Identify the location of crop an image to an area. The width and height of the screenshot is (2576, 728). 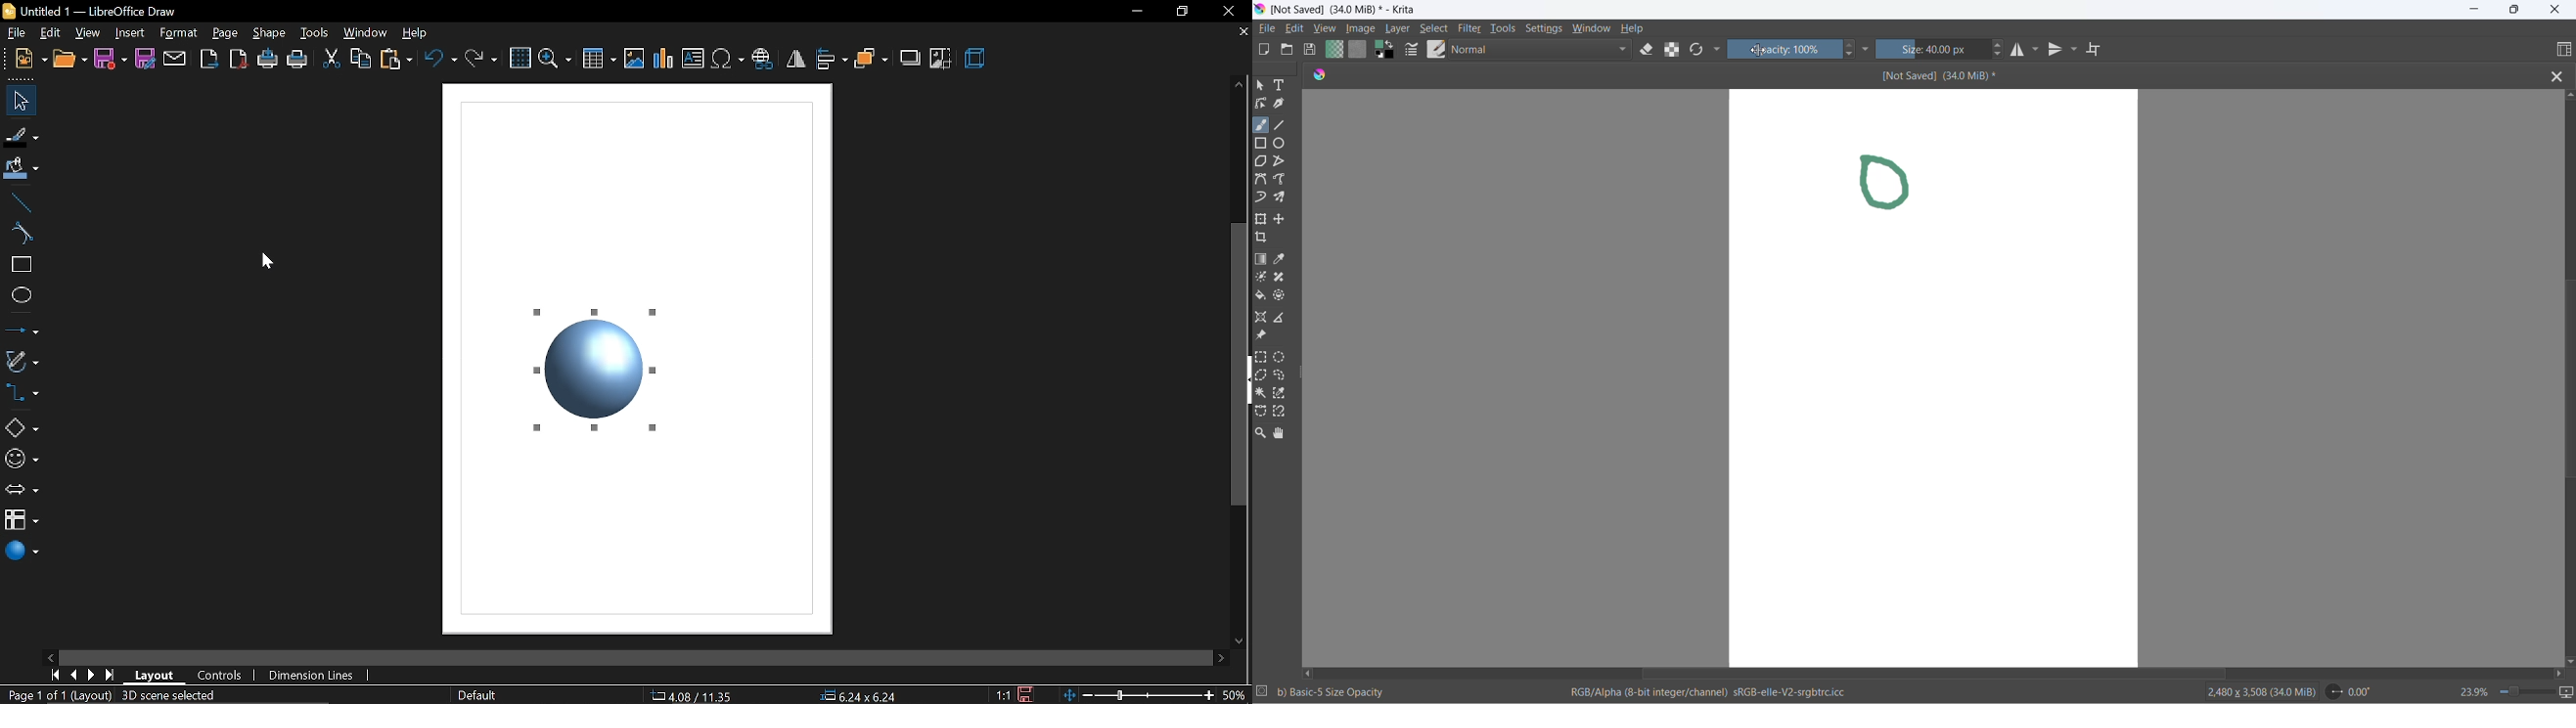
(1266, 240).